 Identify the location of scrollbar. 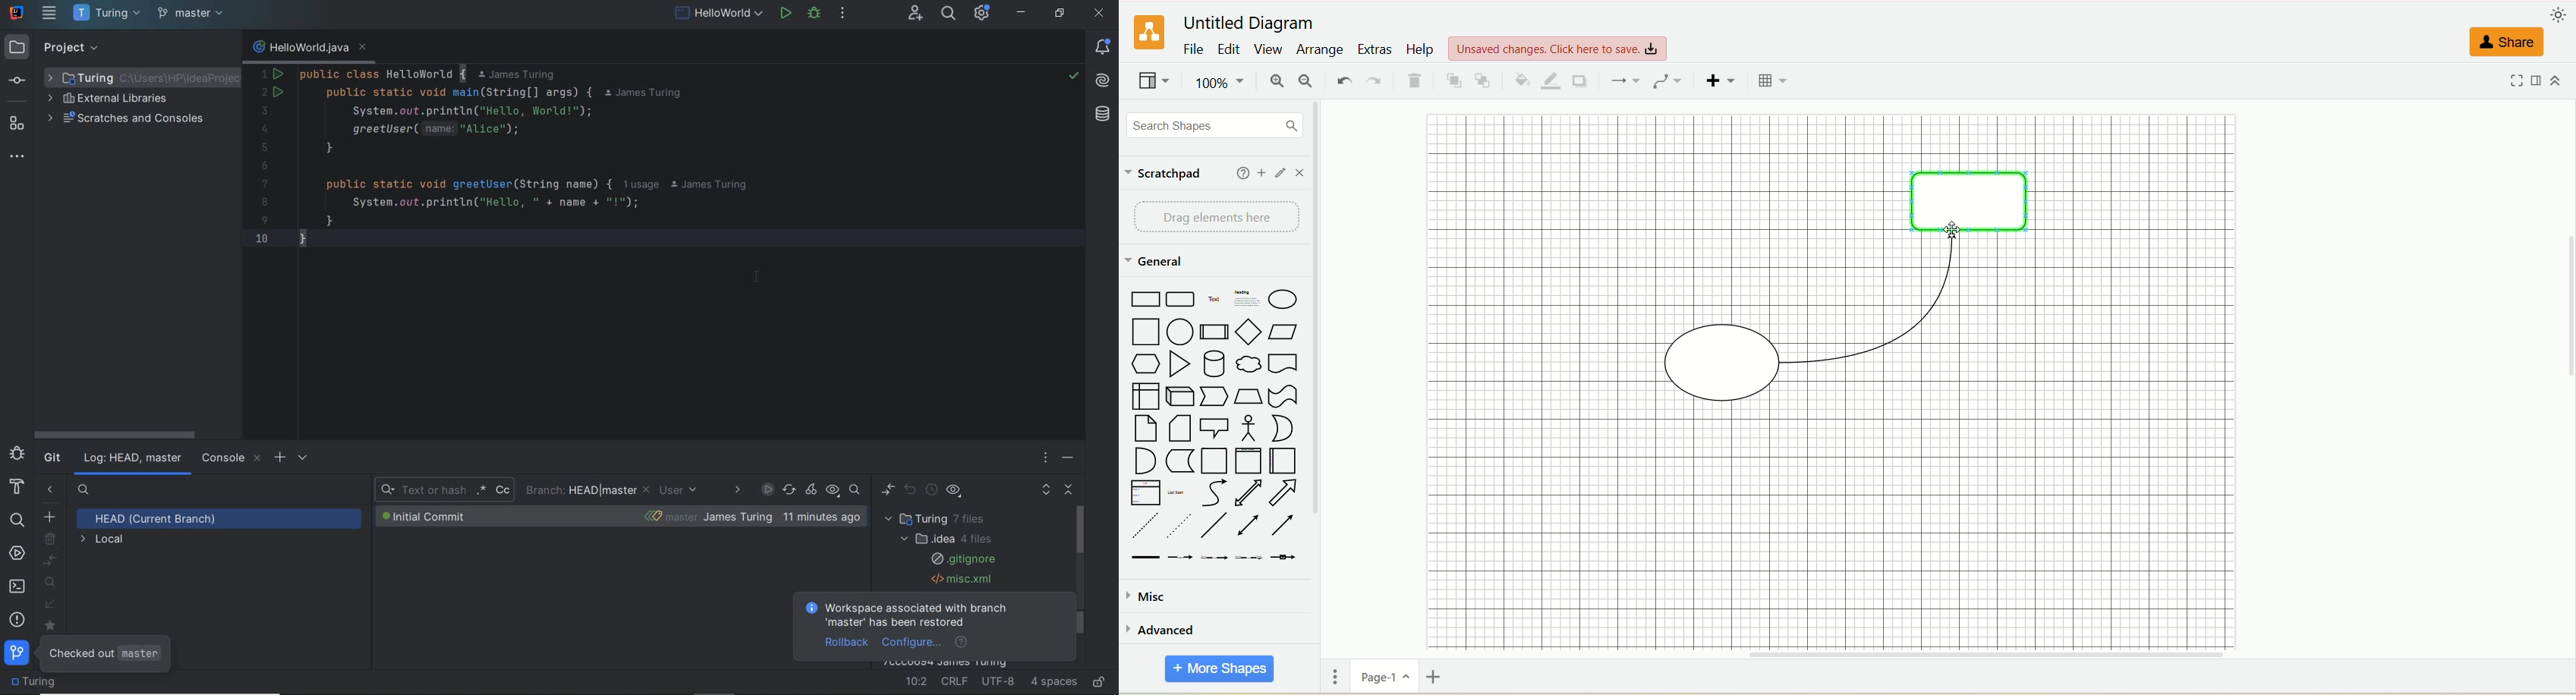
(113, 435).